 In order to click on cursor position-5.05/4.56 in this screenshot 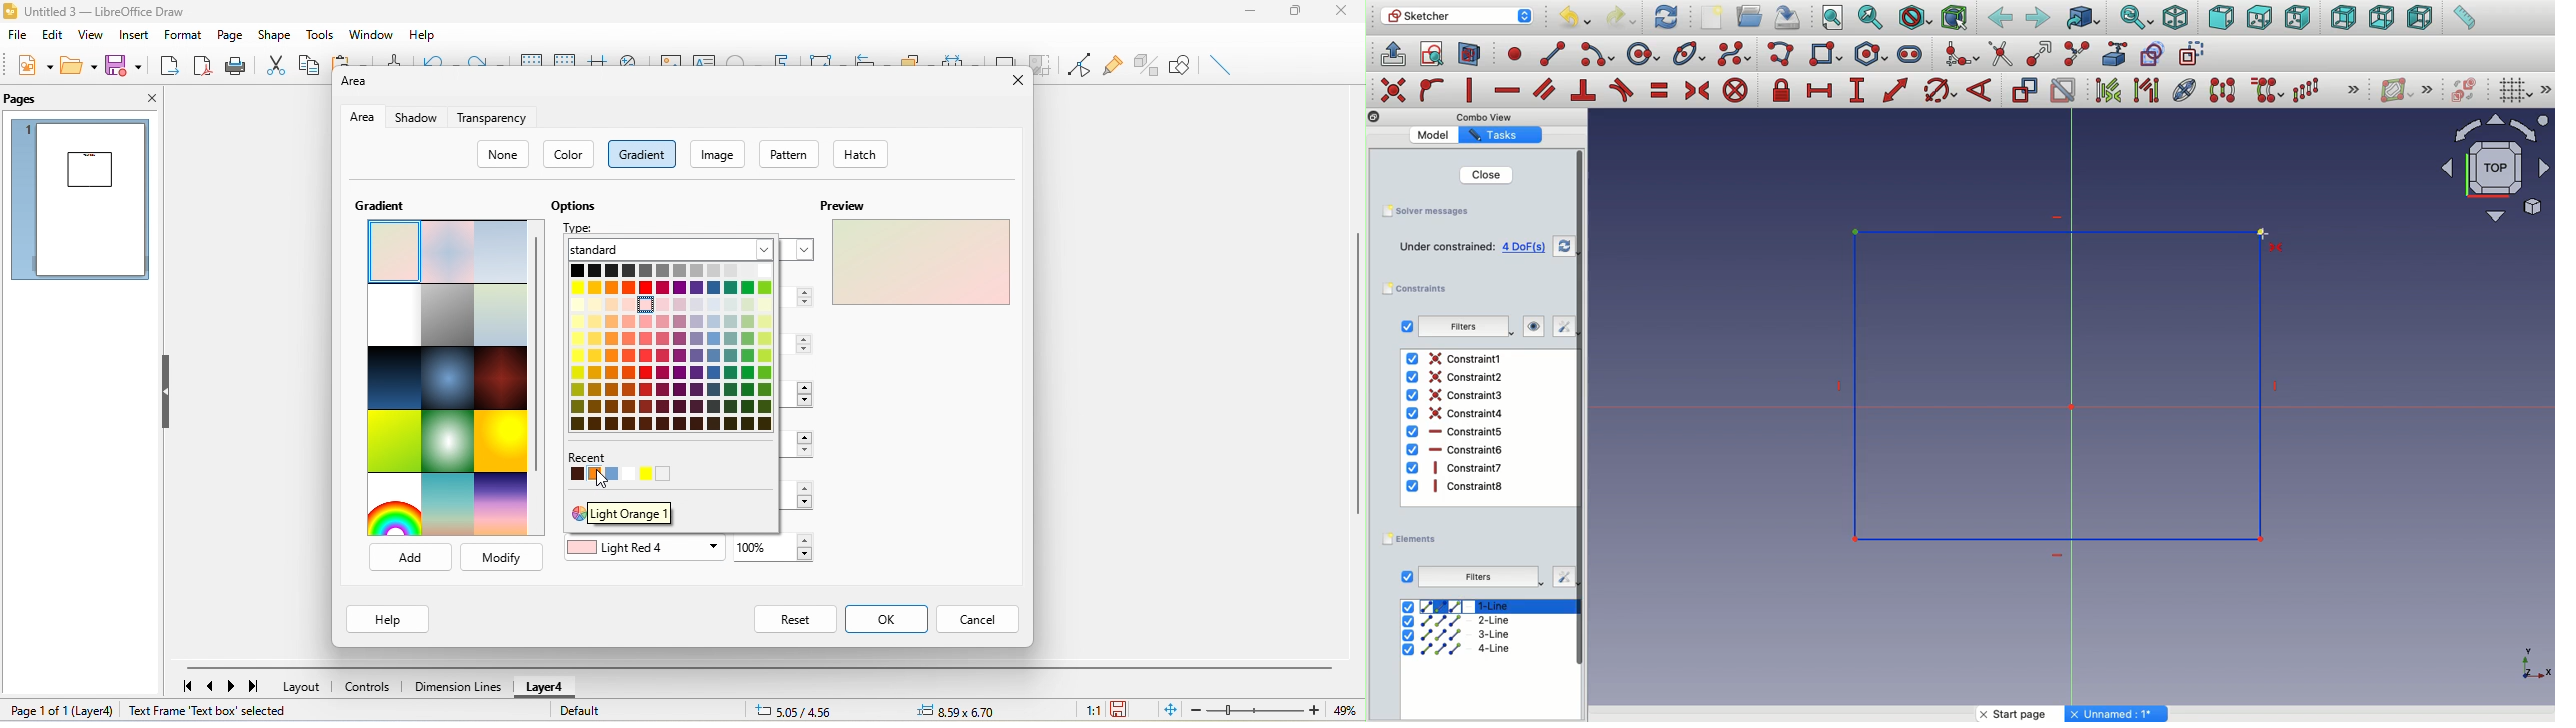, I will do `click(794, 712)`.